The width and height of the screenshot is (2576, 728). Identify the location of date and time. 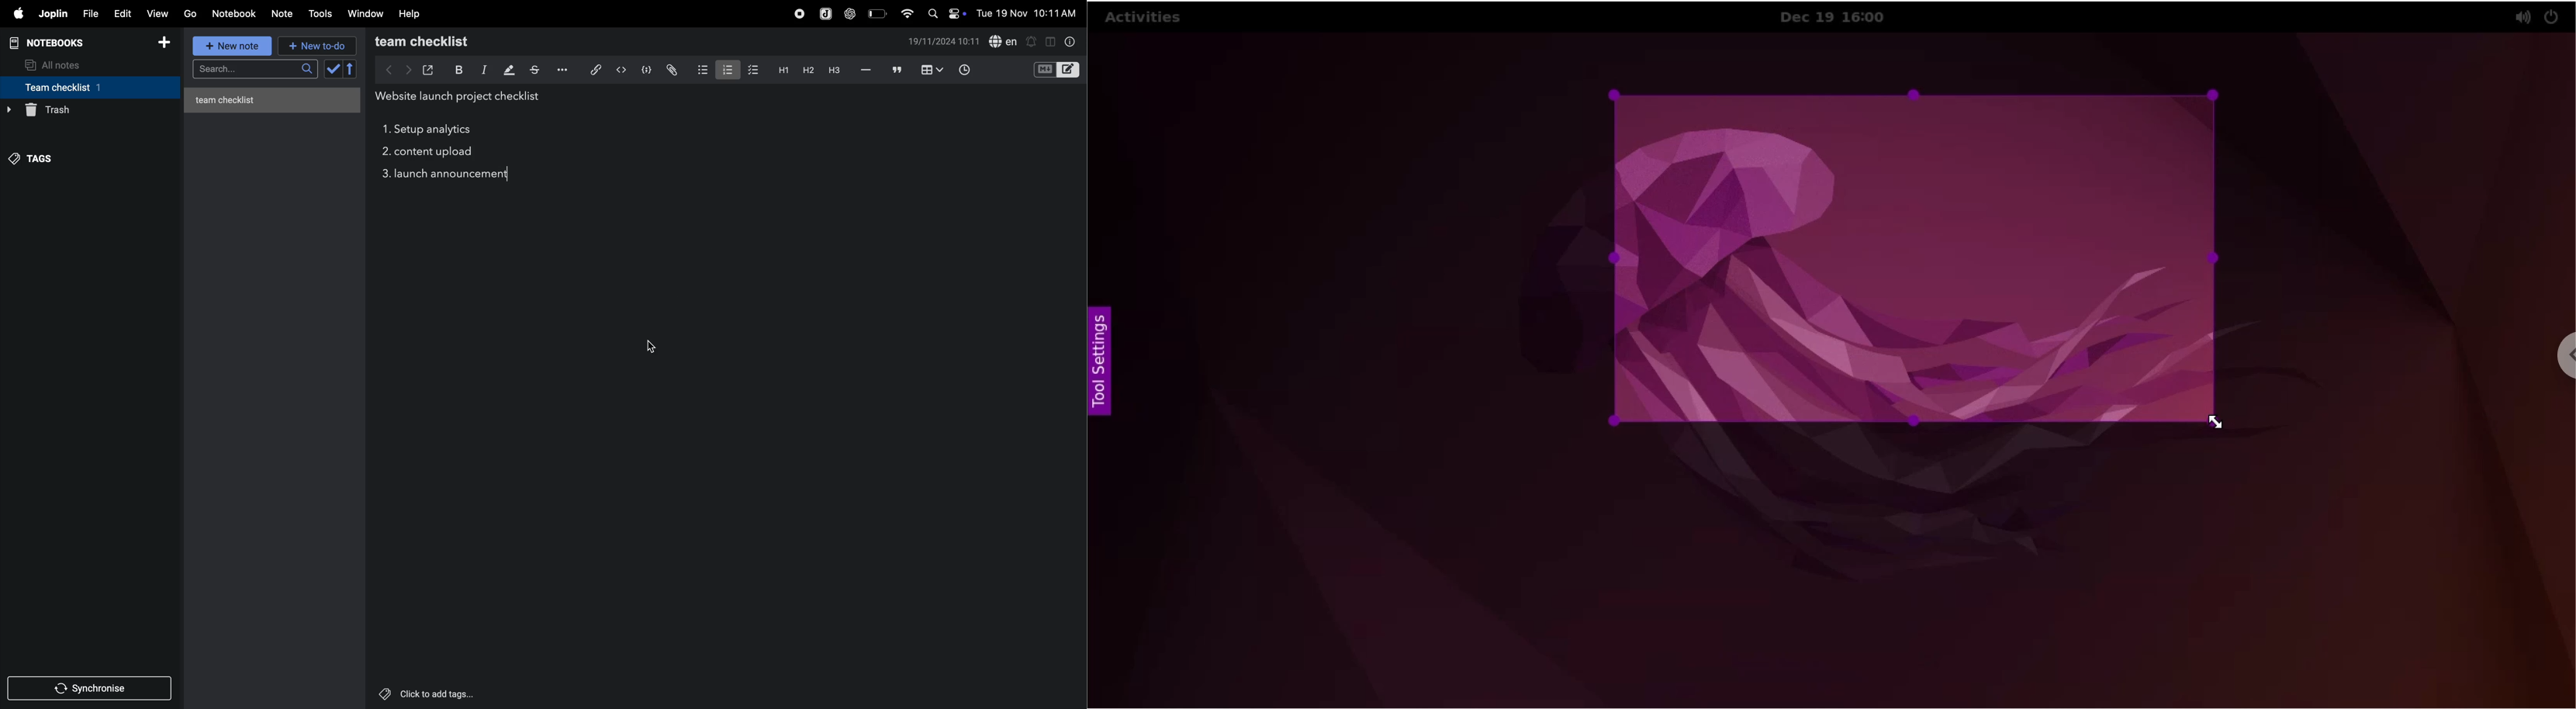
(945, 43).